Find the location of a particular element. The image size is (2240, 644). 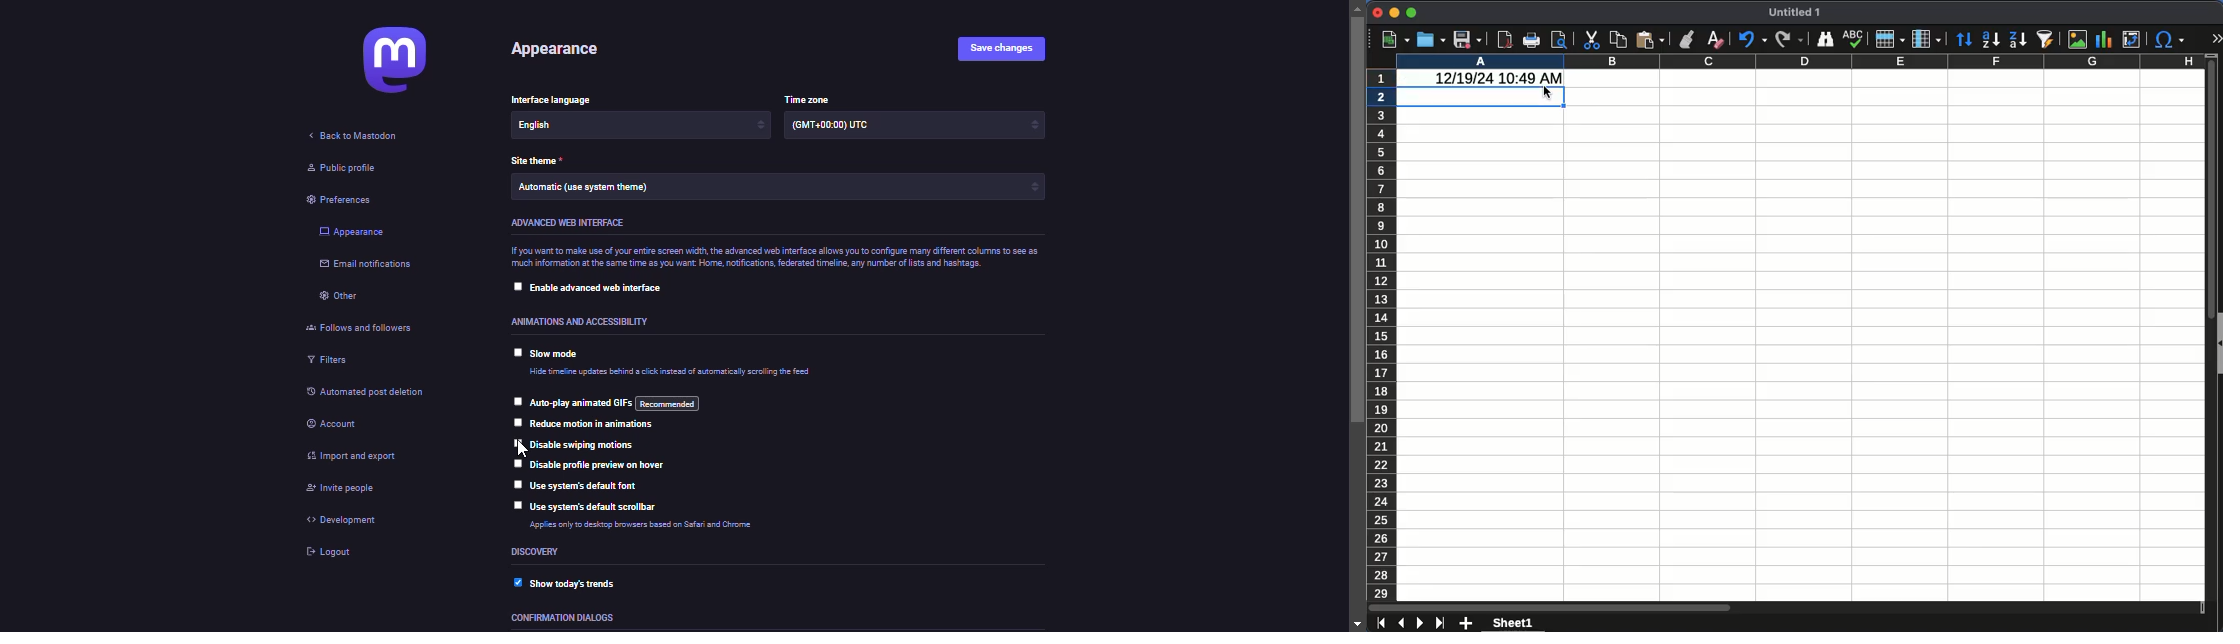

sort is located at coordinates (1965, 40).